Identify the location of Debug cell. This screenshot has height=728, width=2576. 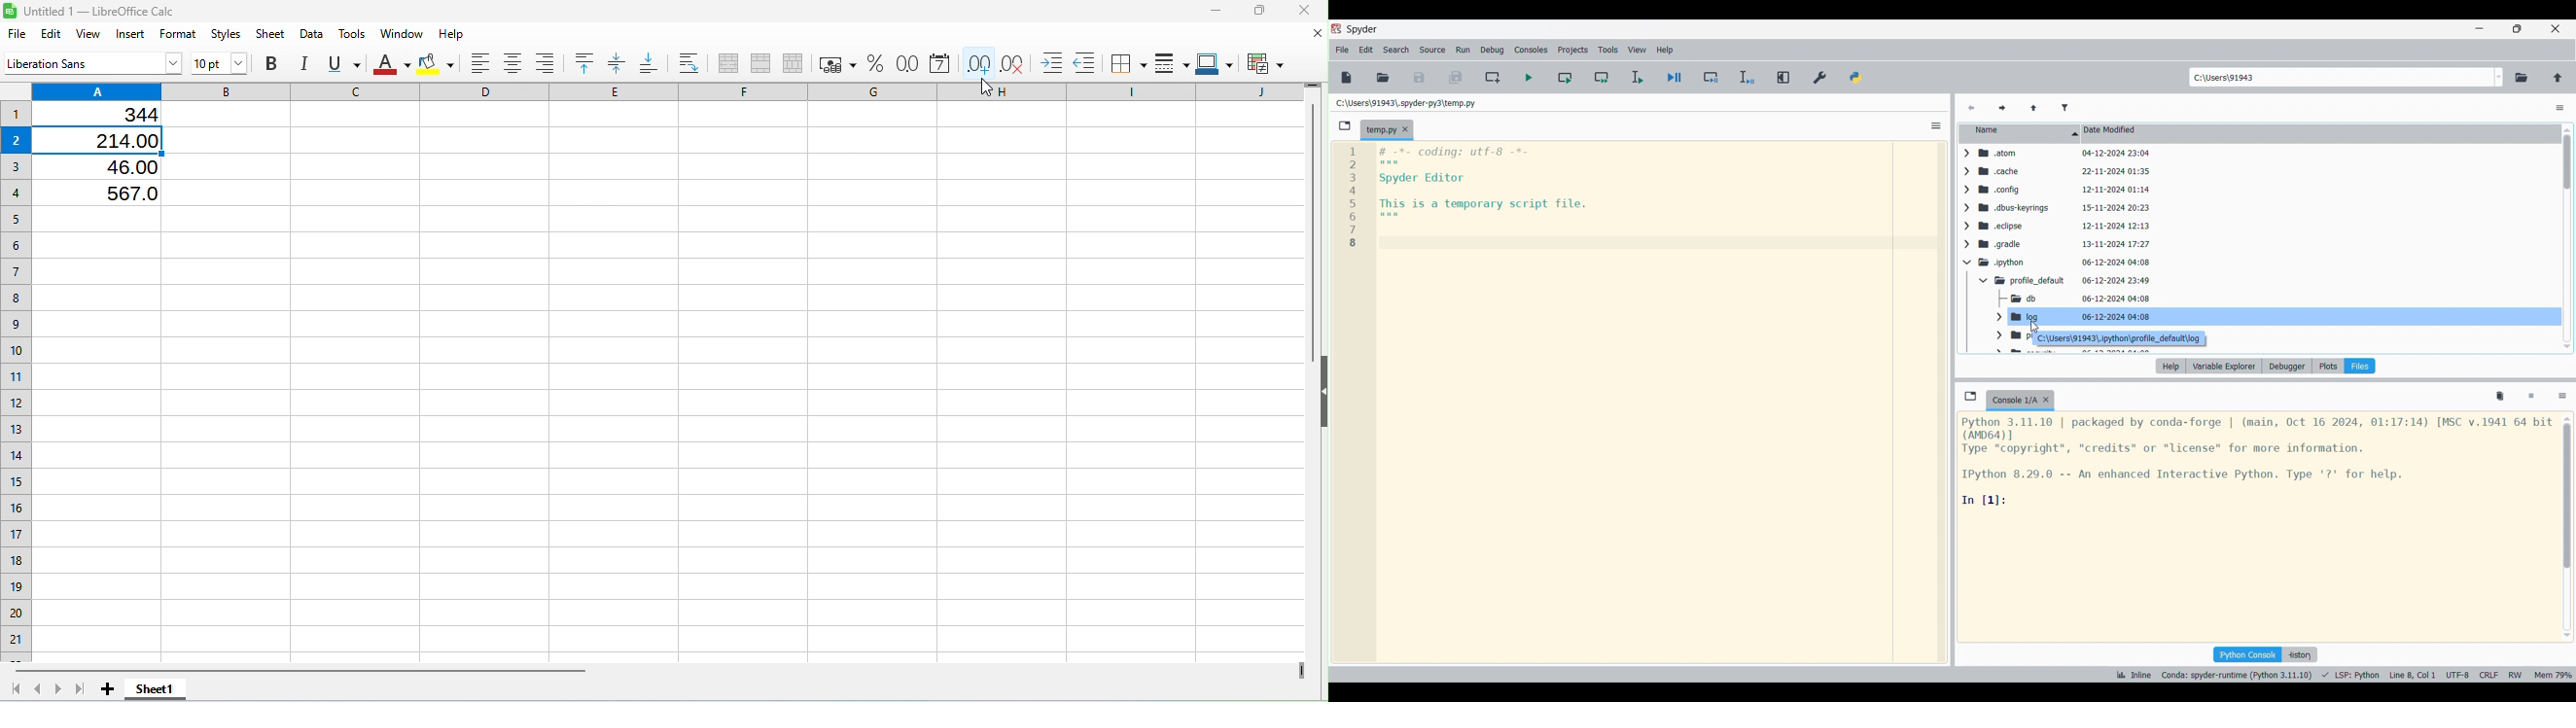
(1711, 77).